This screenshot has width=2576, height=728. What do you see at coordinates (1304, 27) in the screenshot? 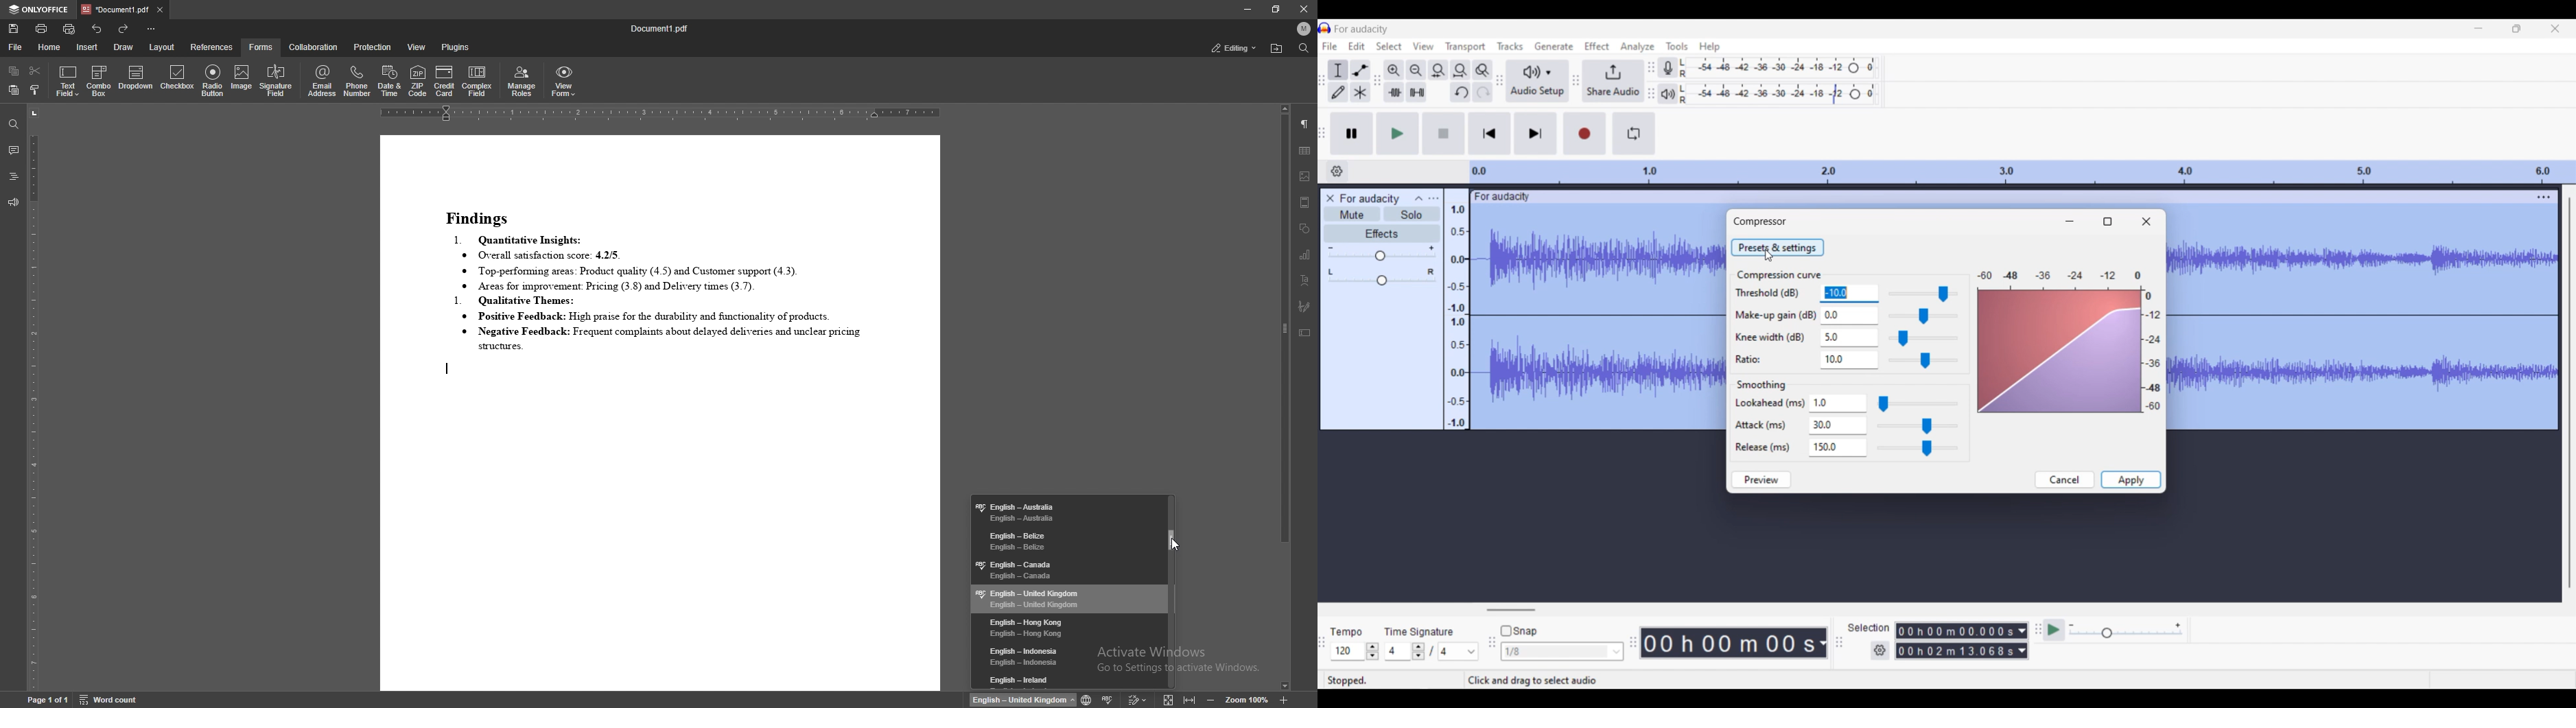
I see `profile` at bounding box center [1304, 27].